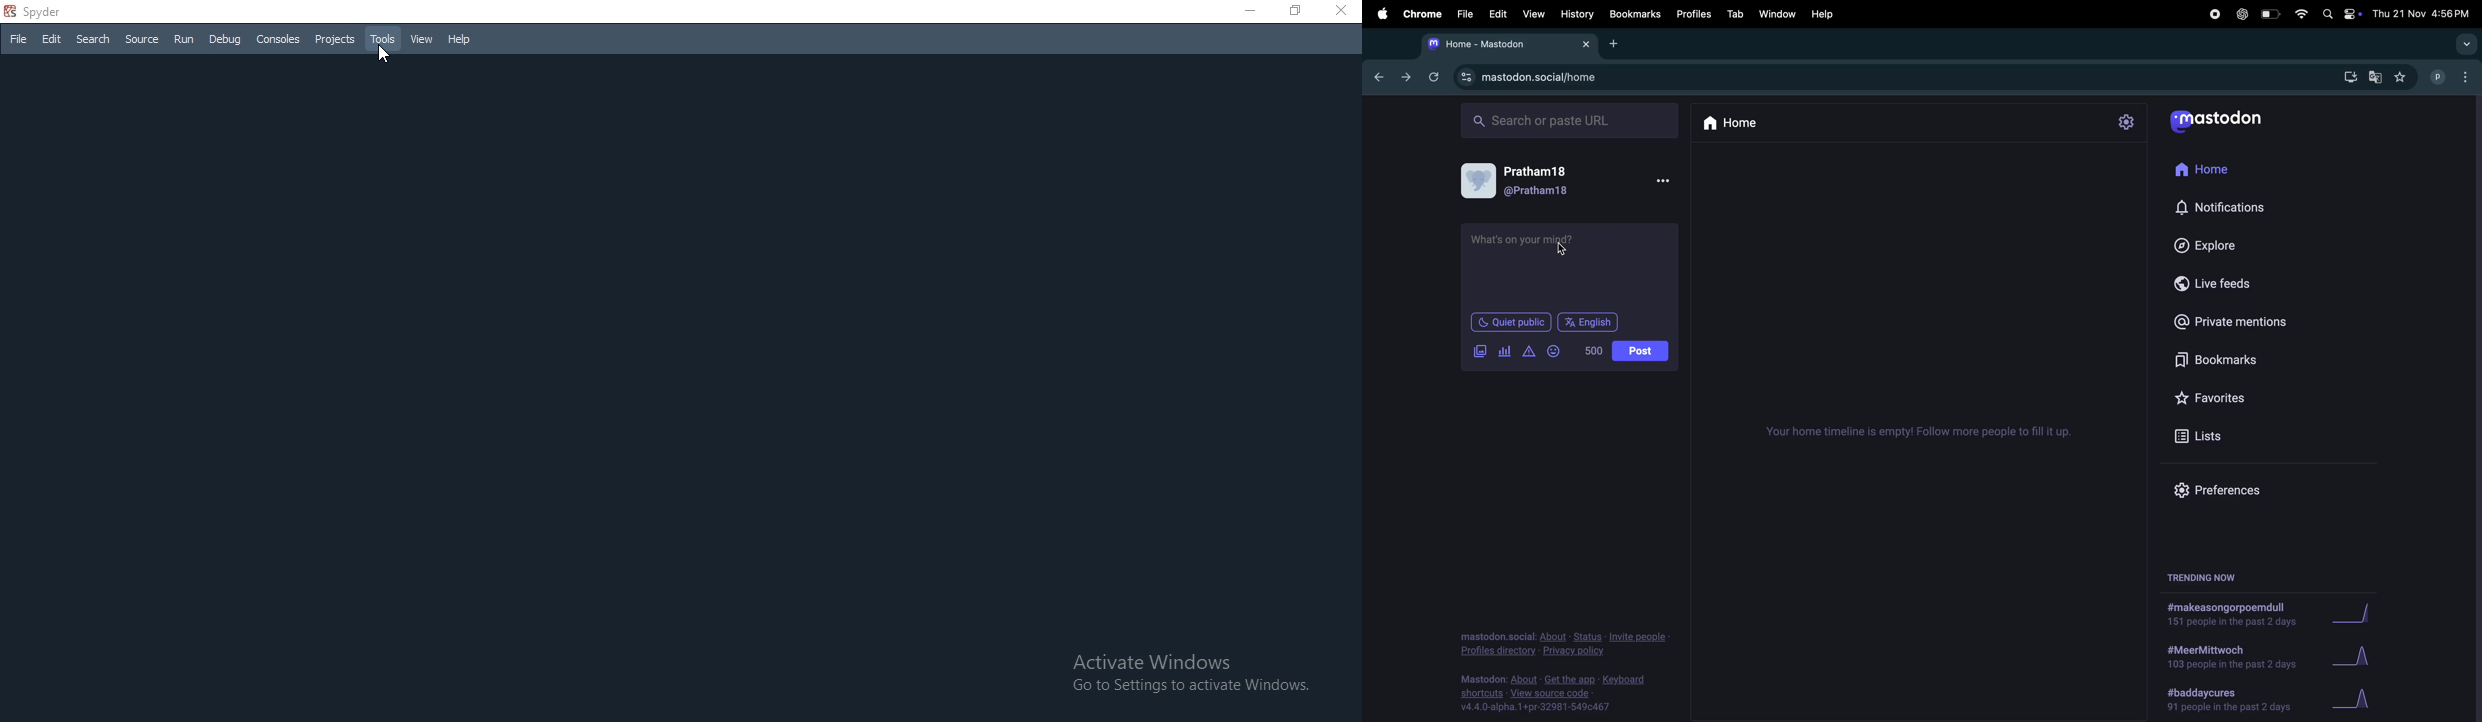  I want to click on site information, so click(1466, 77).